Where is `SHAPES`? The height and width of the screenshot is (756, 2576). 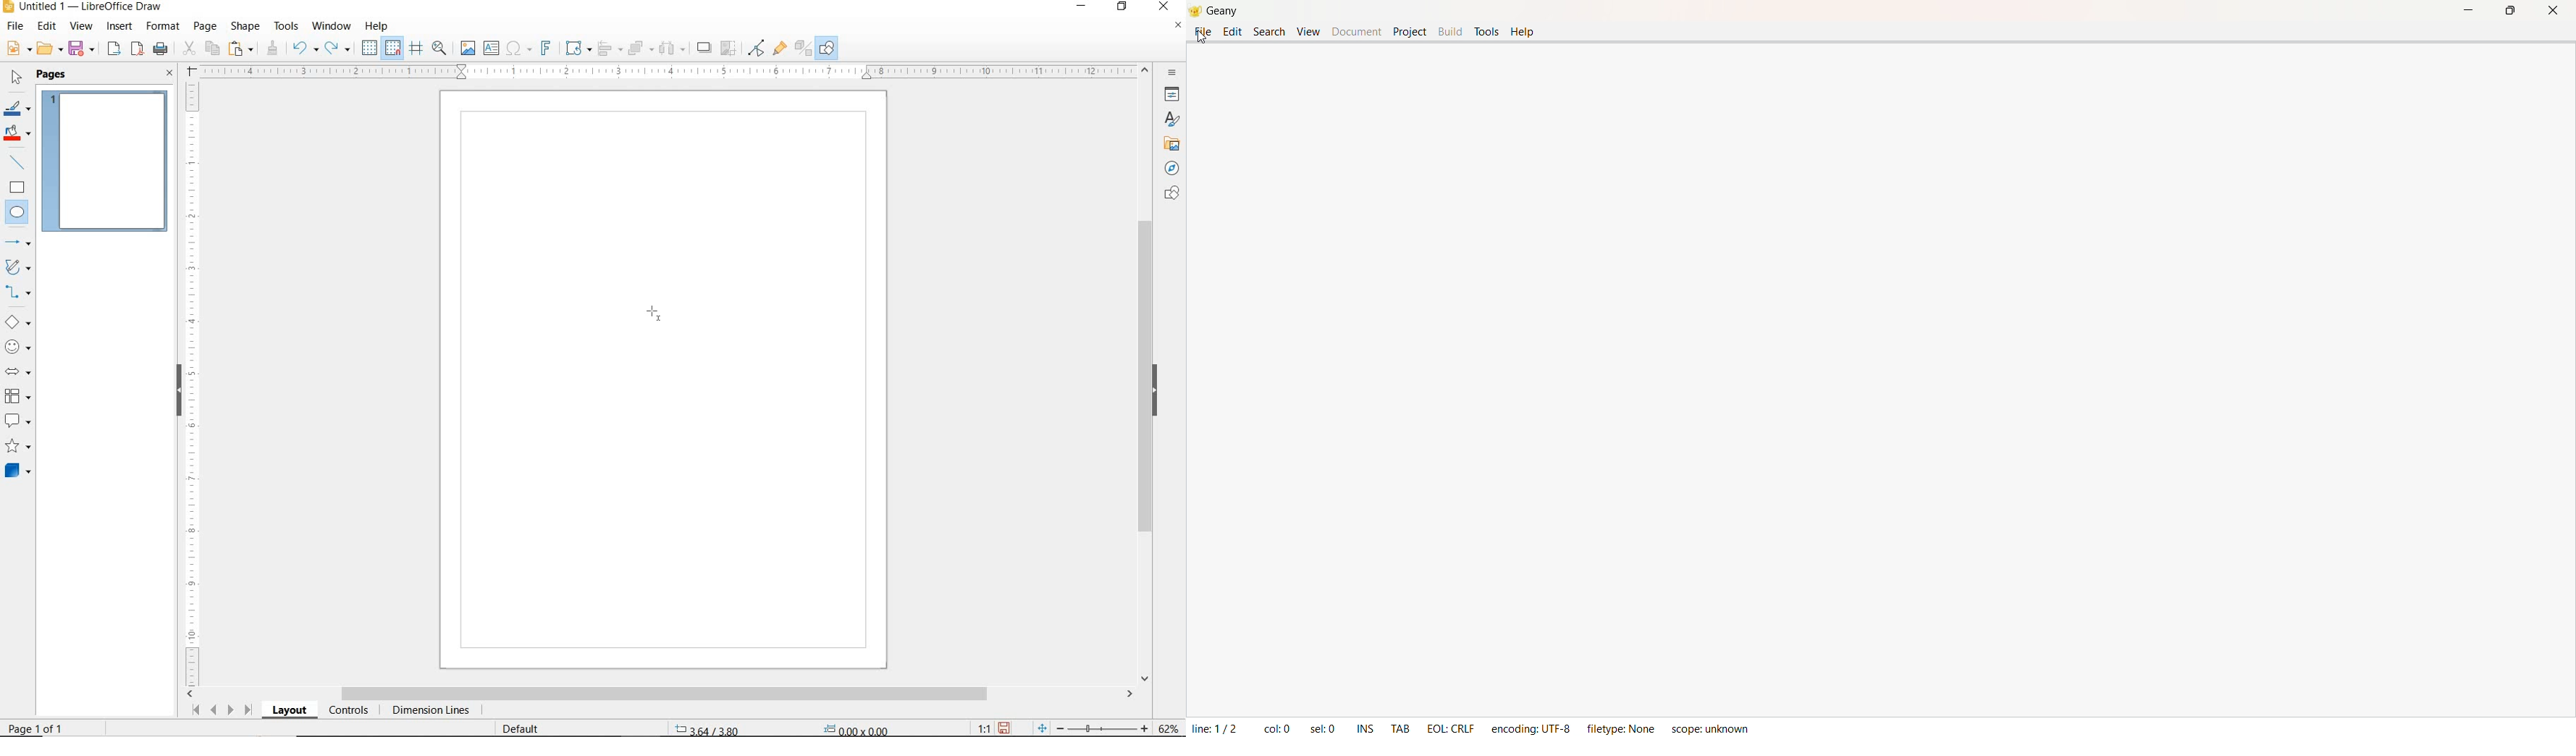 SHAPES is located at coordinates (1172, 193).